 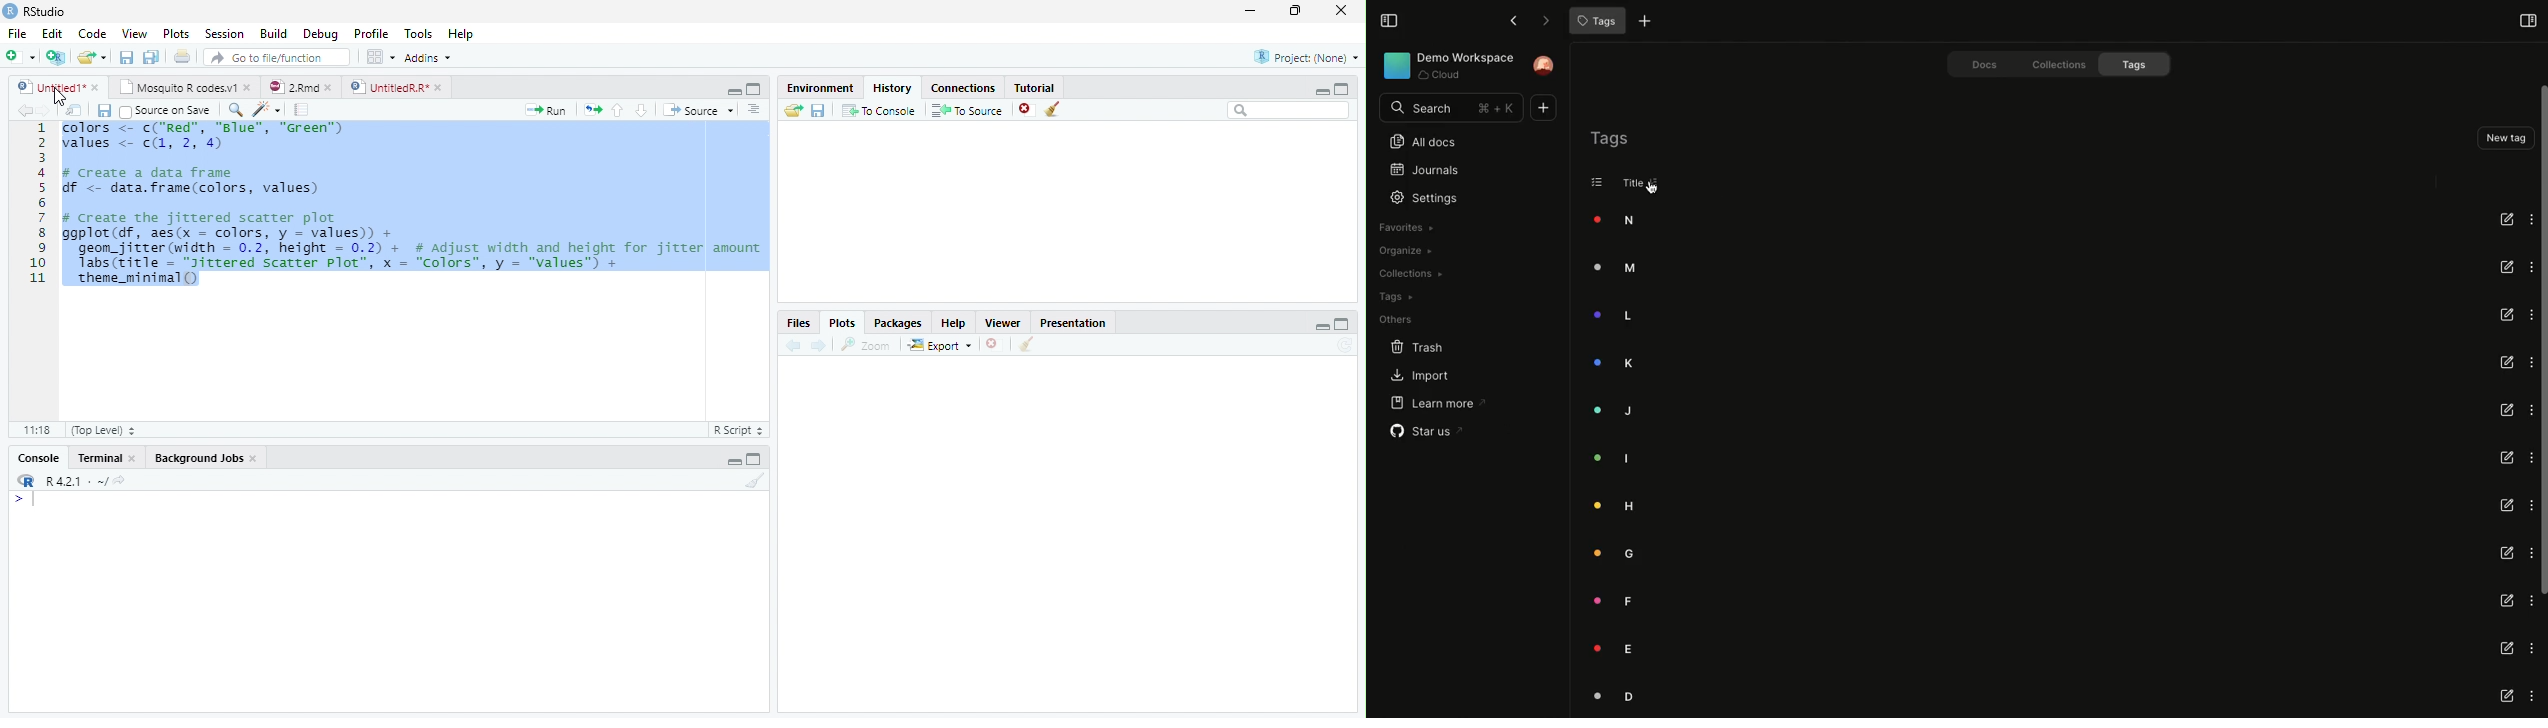 I want to click on Source on Save, so click(x=167, y=111).